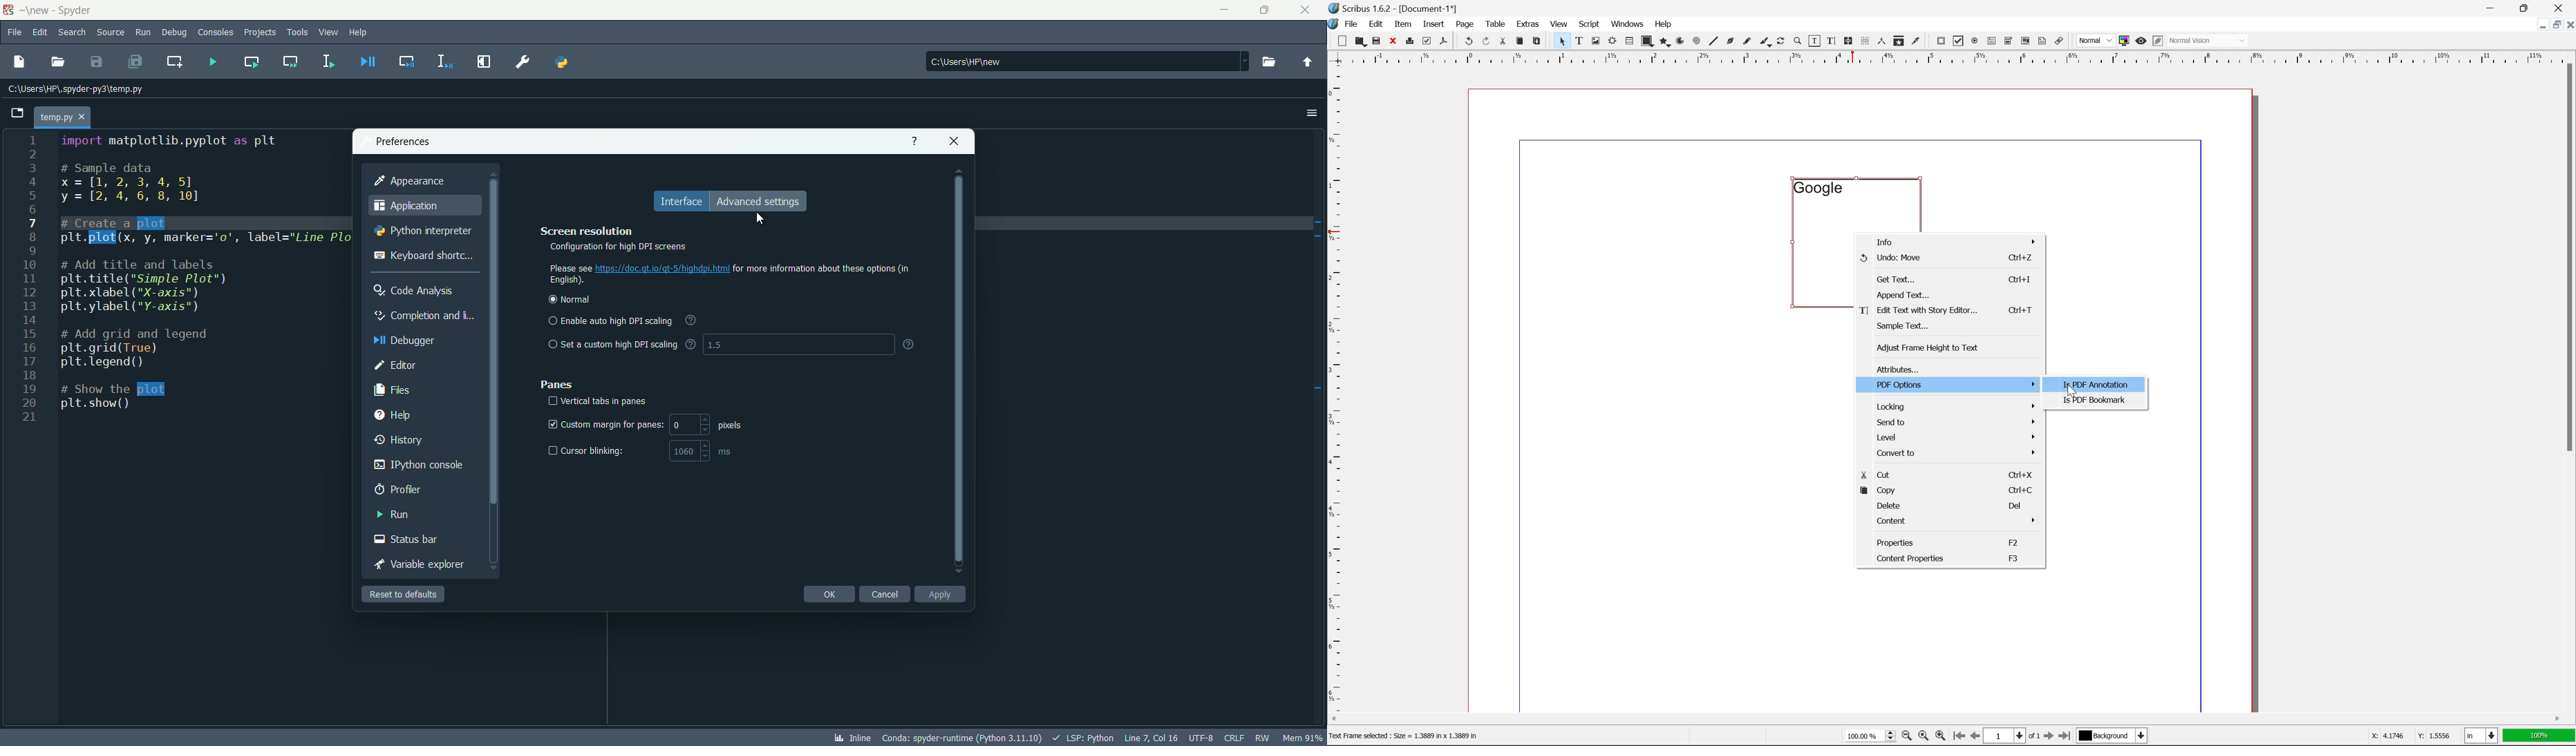  I want to click on app name, so click(77, 11).